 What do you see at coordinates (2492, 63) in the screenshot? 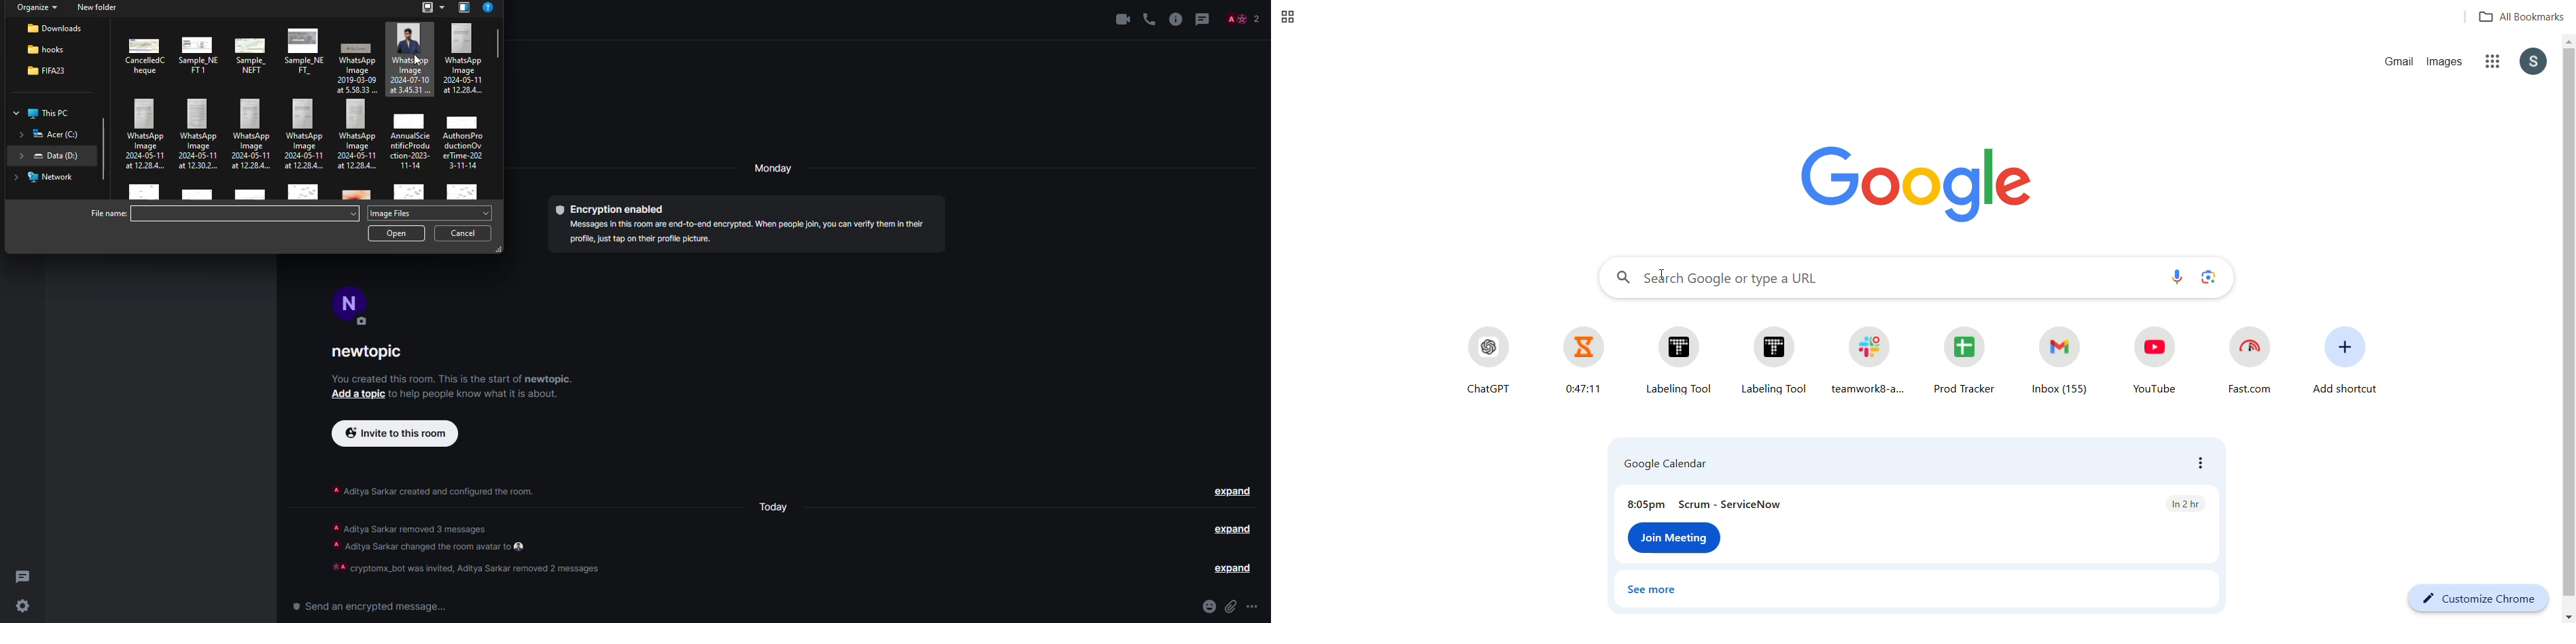
I see `google options` at bounding box center [2492, 63].